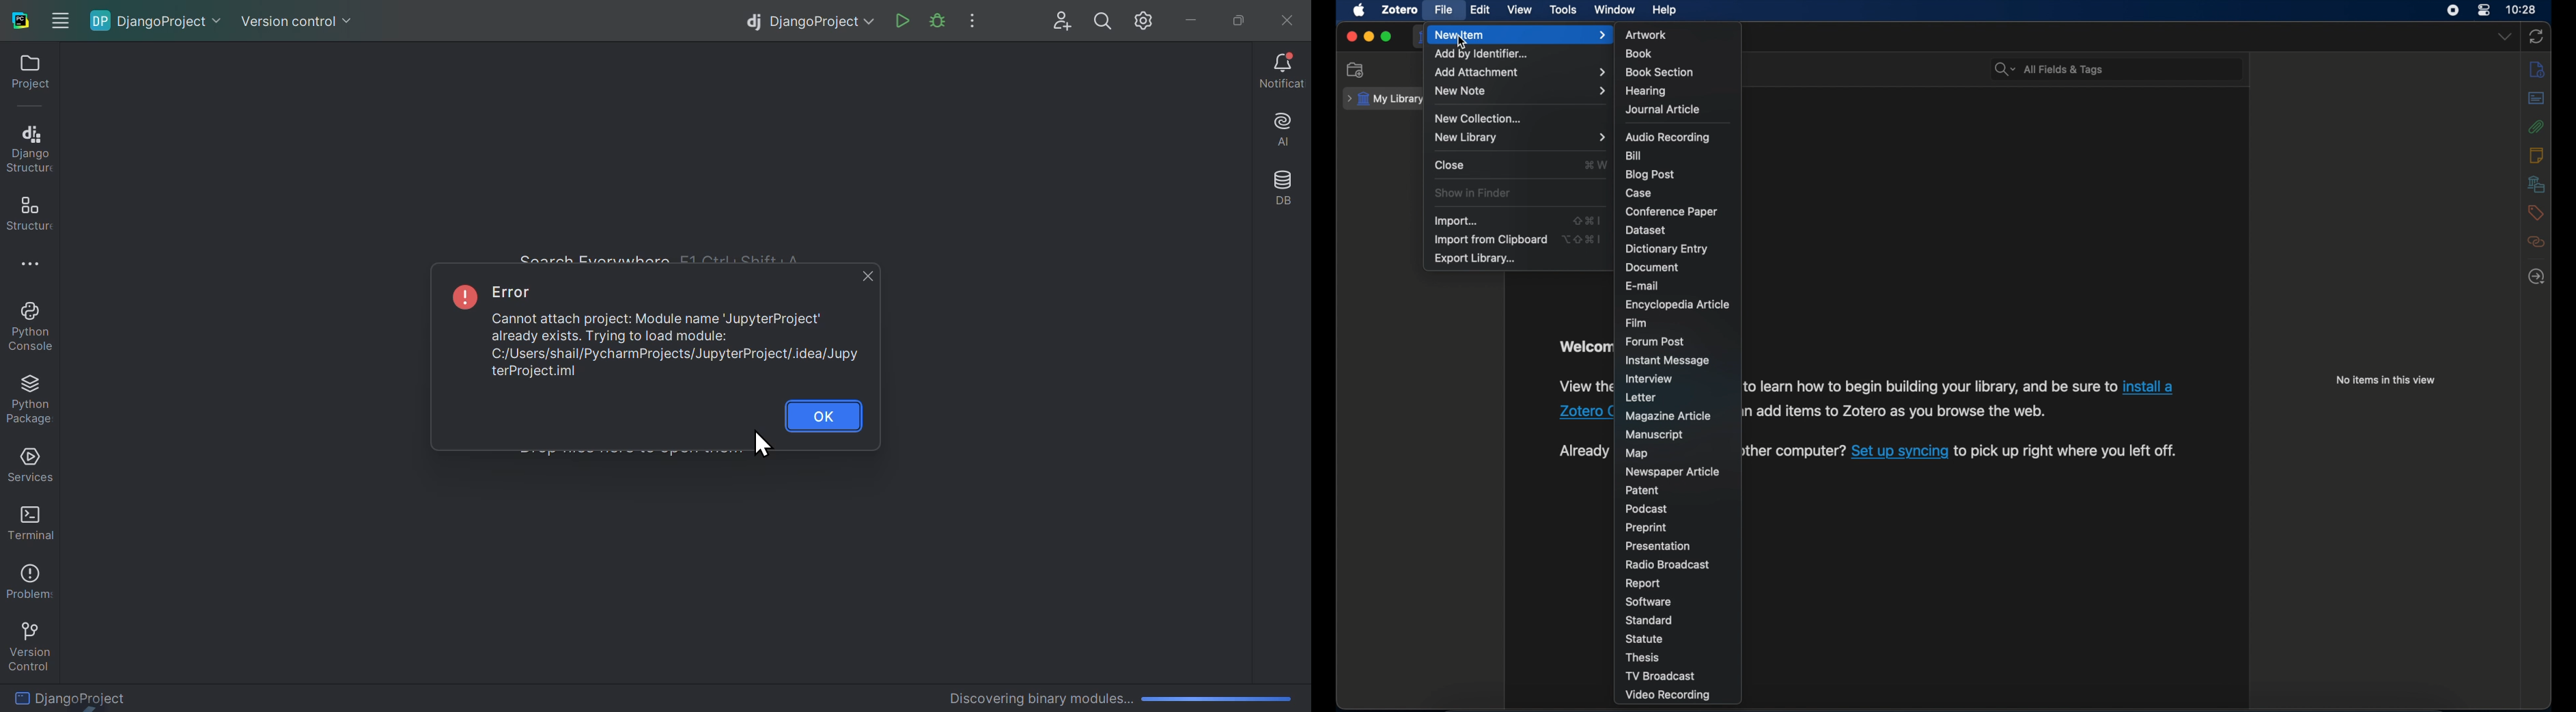 The image size is (2576, 728). I want to click on tags, so click(2535, 214).